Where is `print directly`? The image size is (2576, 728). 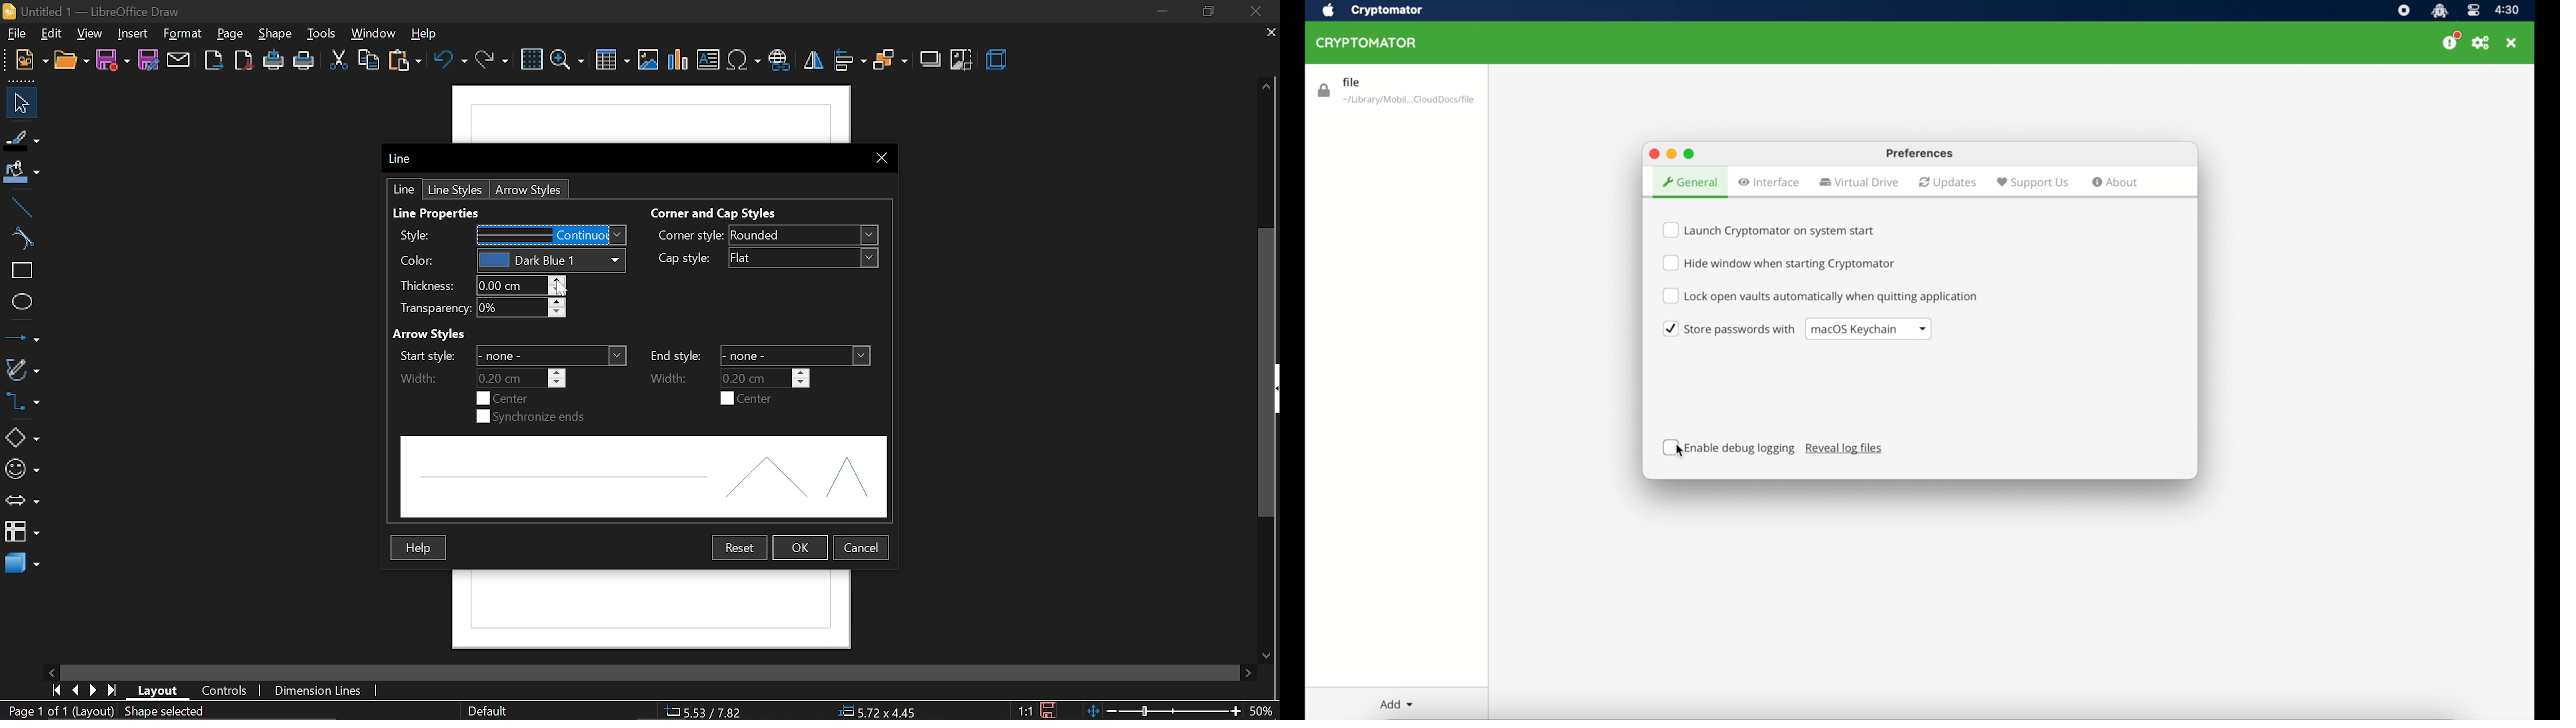 print directly is located at coordinates (274, 62).